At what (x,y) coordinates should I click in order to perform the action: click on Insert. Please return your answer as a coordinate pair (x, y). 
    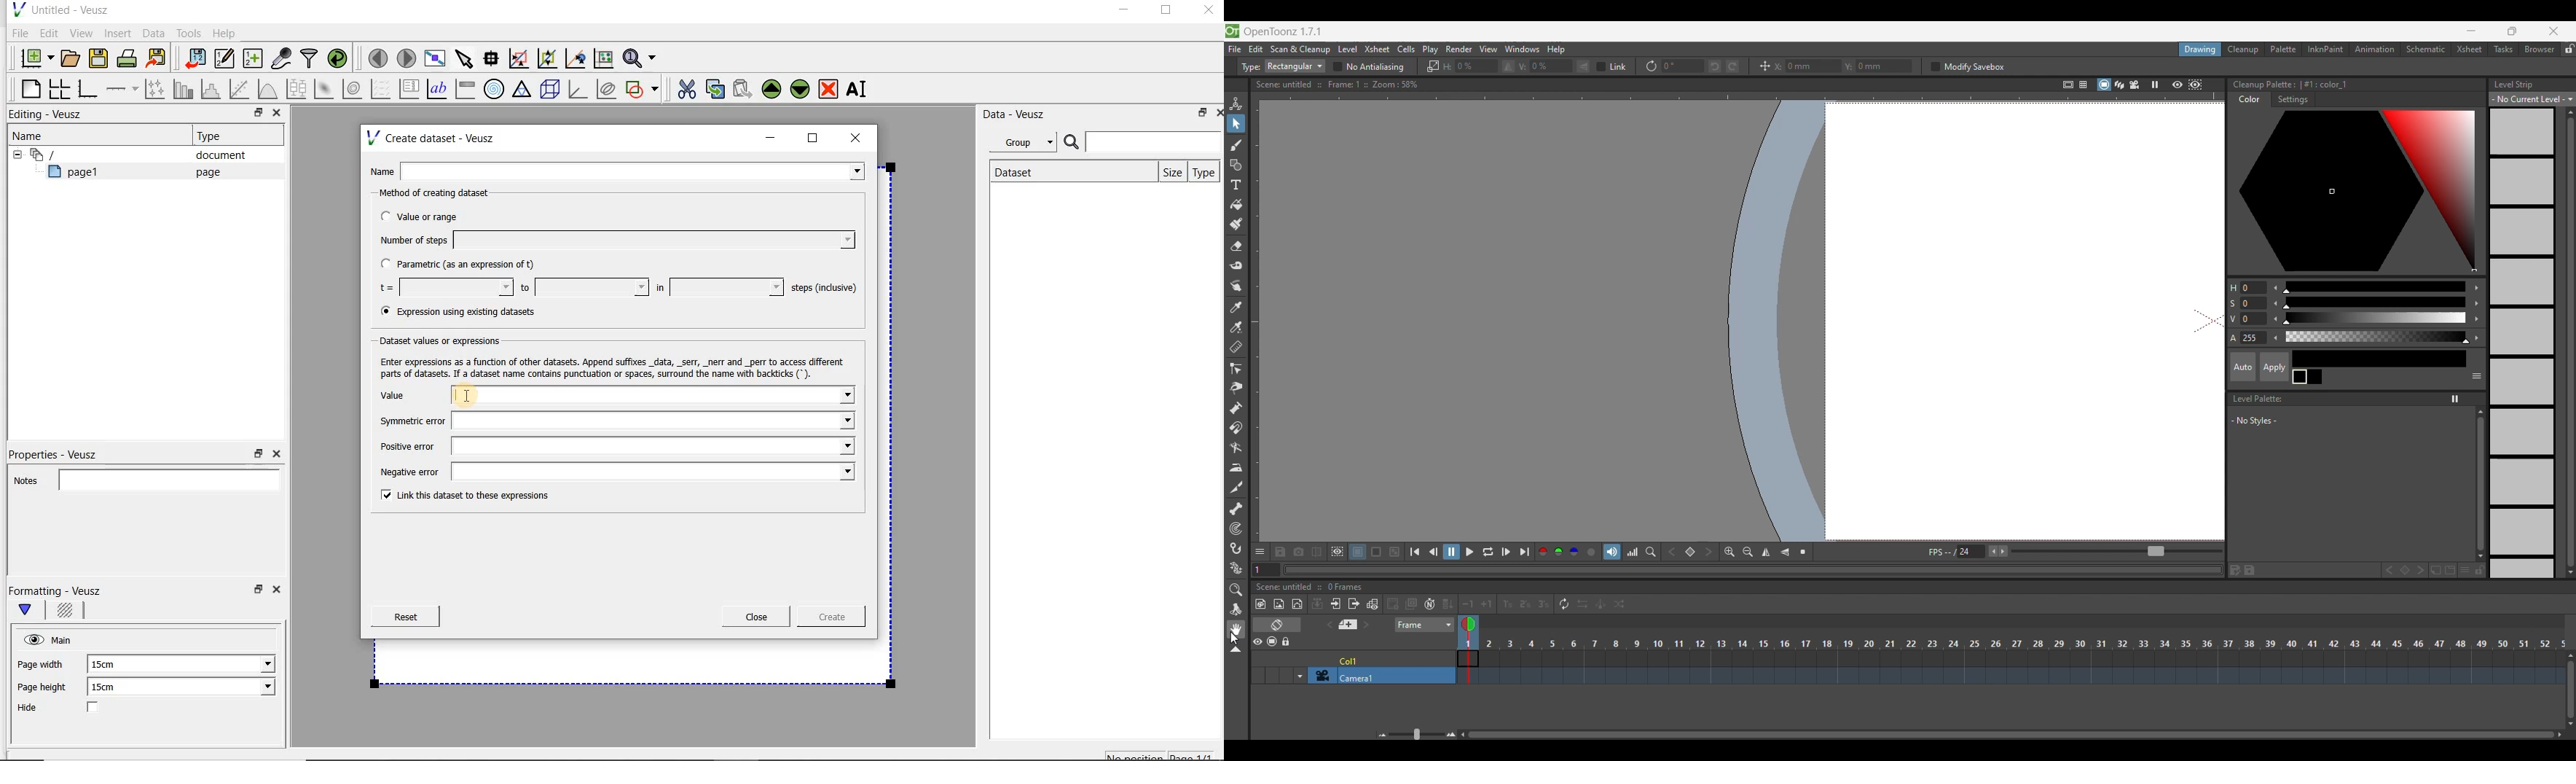
    Looking at the image, I should click on (119, 33).